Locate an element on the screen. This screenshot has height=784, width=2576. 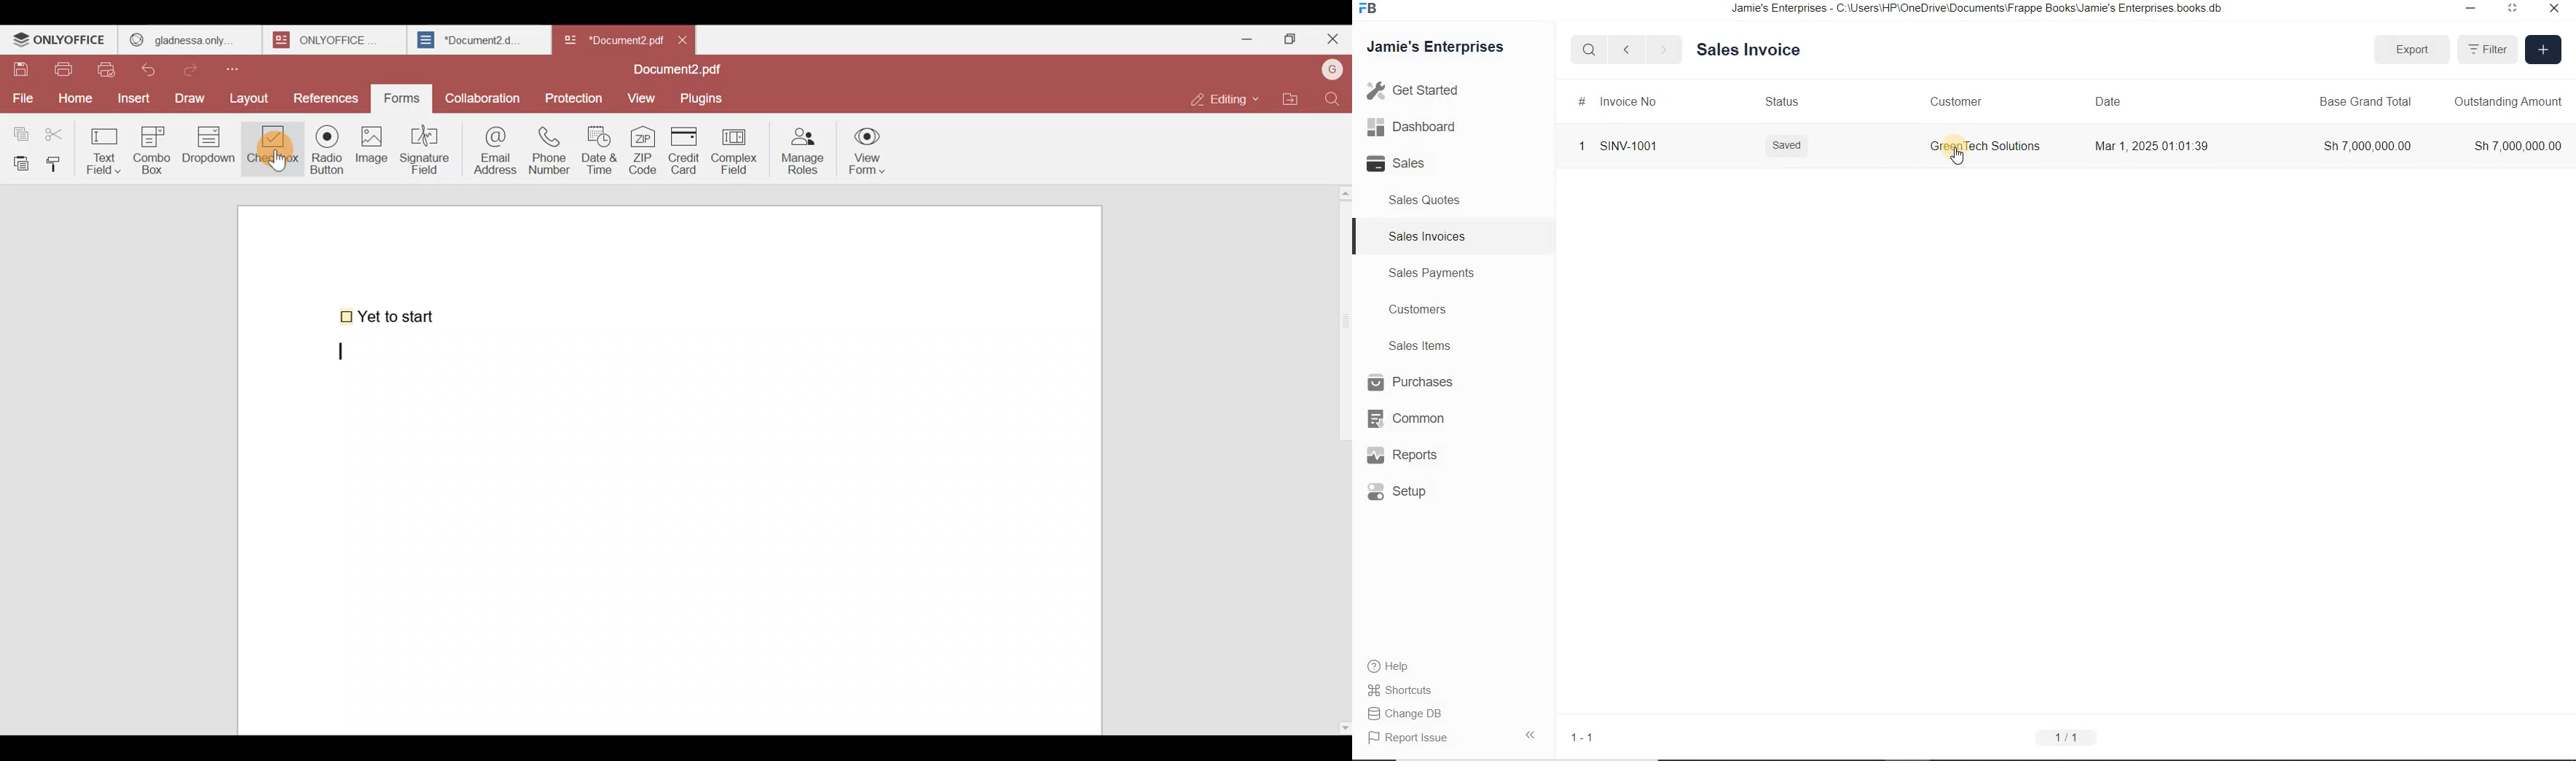
Base Grand Total is located at coordinates (2364, 101).